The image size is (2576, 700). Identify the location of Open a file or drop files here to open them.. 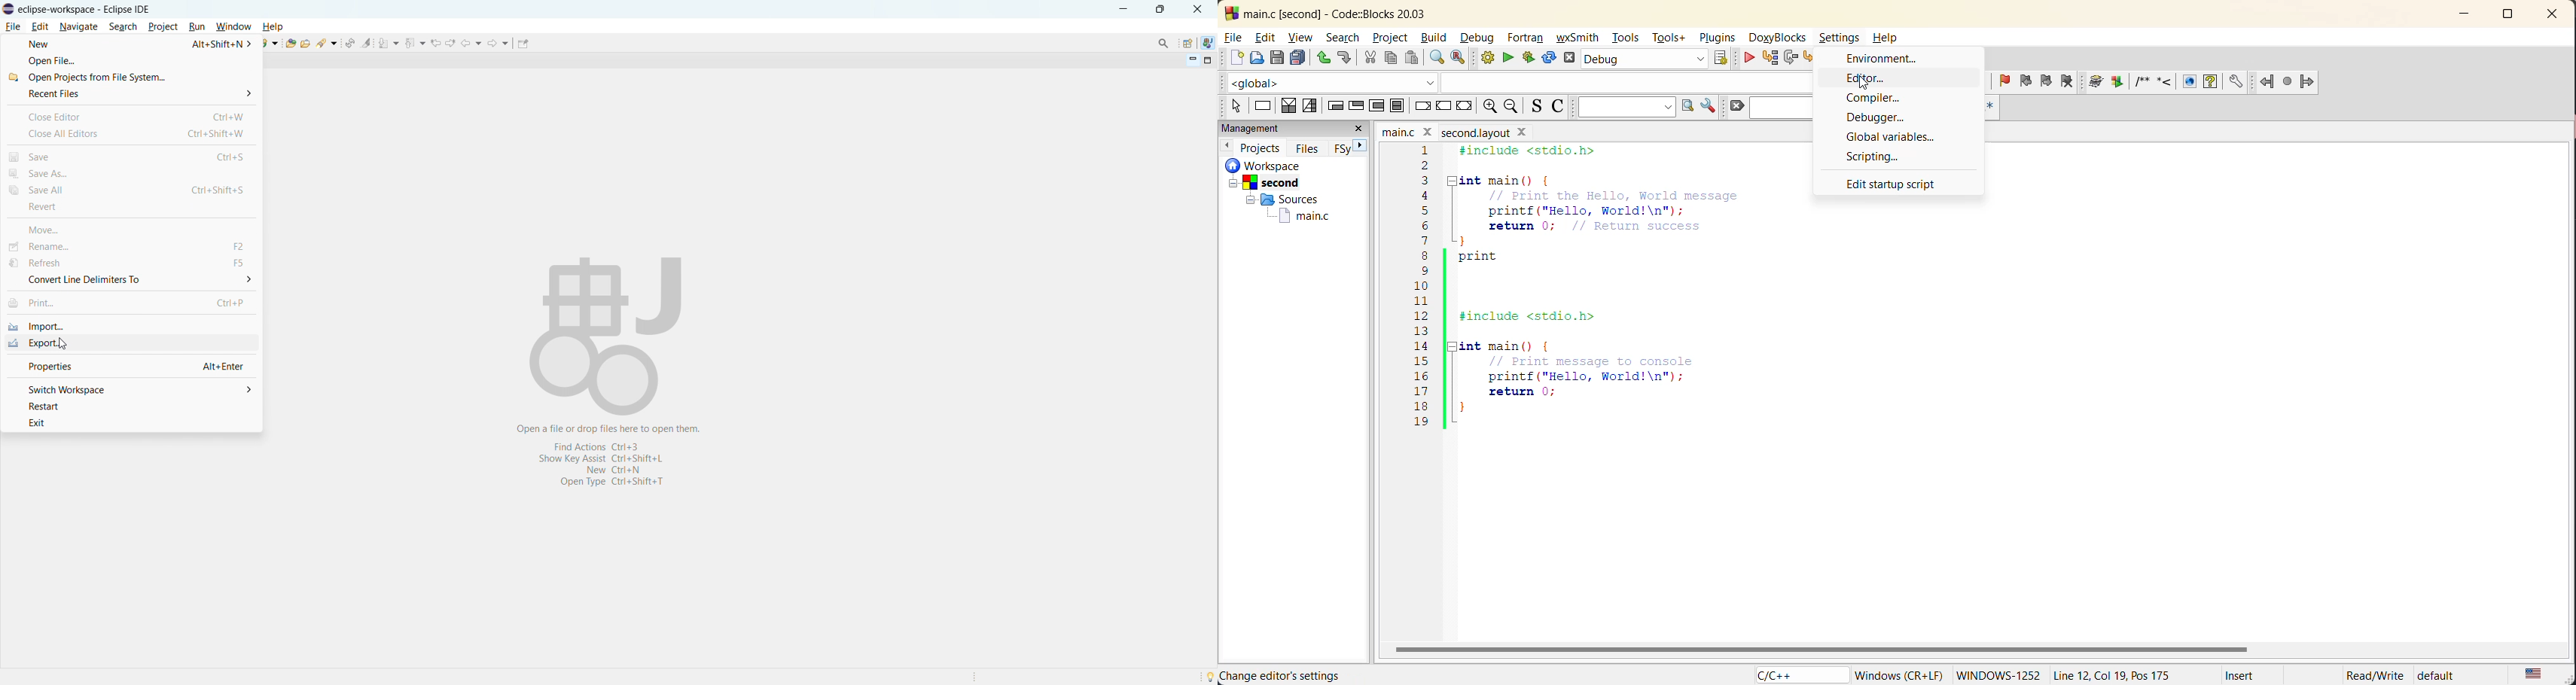
(624, 305).